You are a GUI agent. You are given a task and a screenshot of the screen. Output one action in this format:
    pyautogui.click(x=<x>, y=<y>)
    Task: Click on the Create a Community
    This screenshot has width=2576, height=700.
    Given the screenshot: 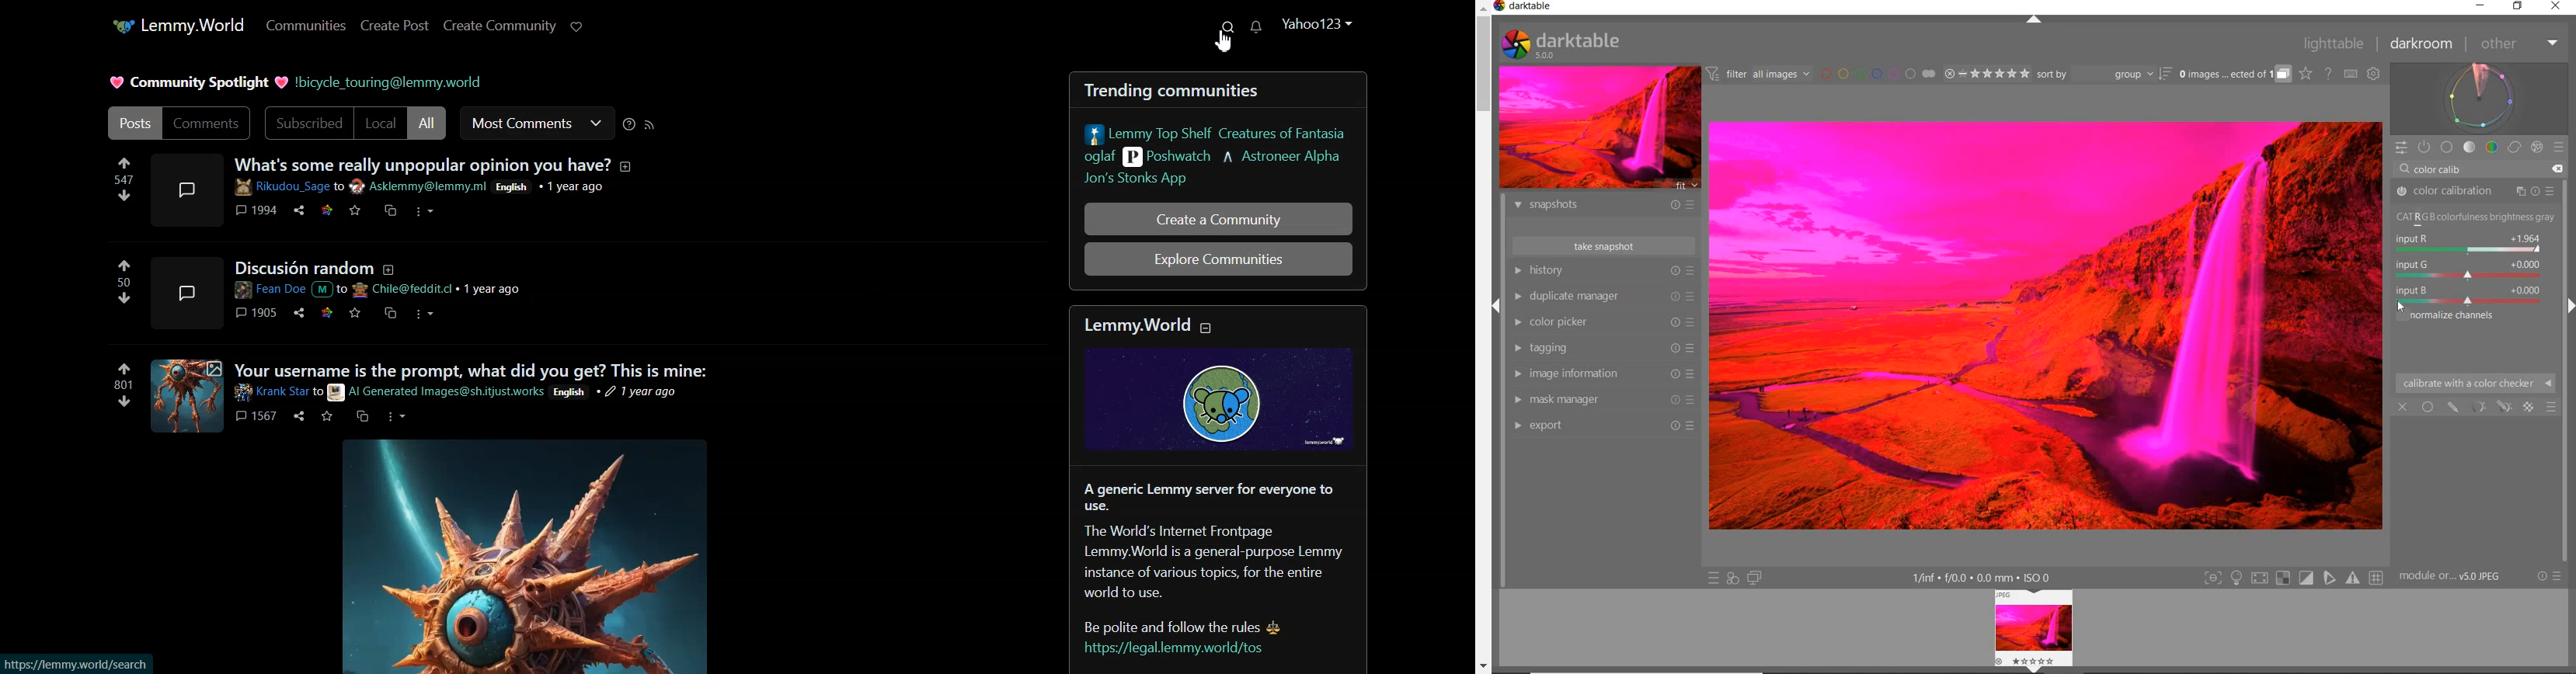 What is the action you would take?
    pyautogui.click(x=1218, y=218)
    